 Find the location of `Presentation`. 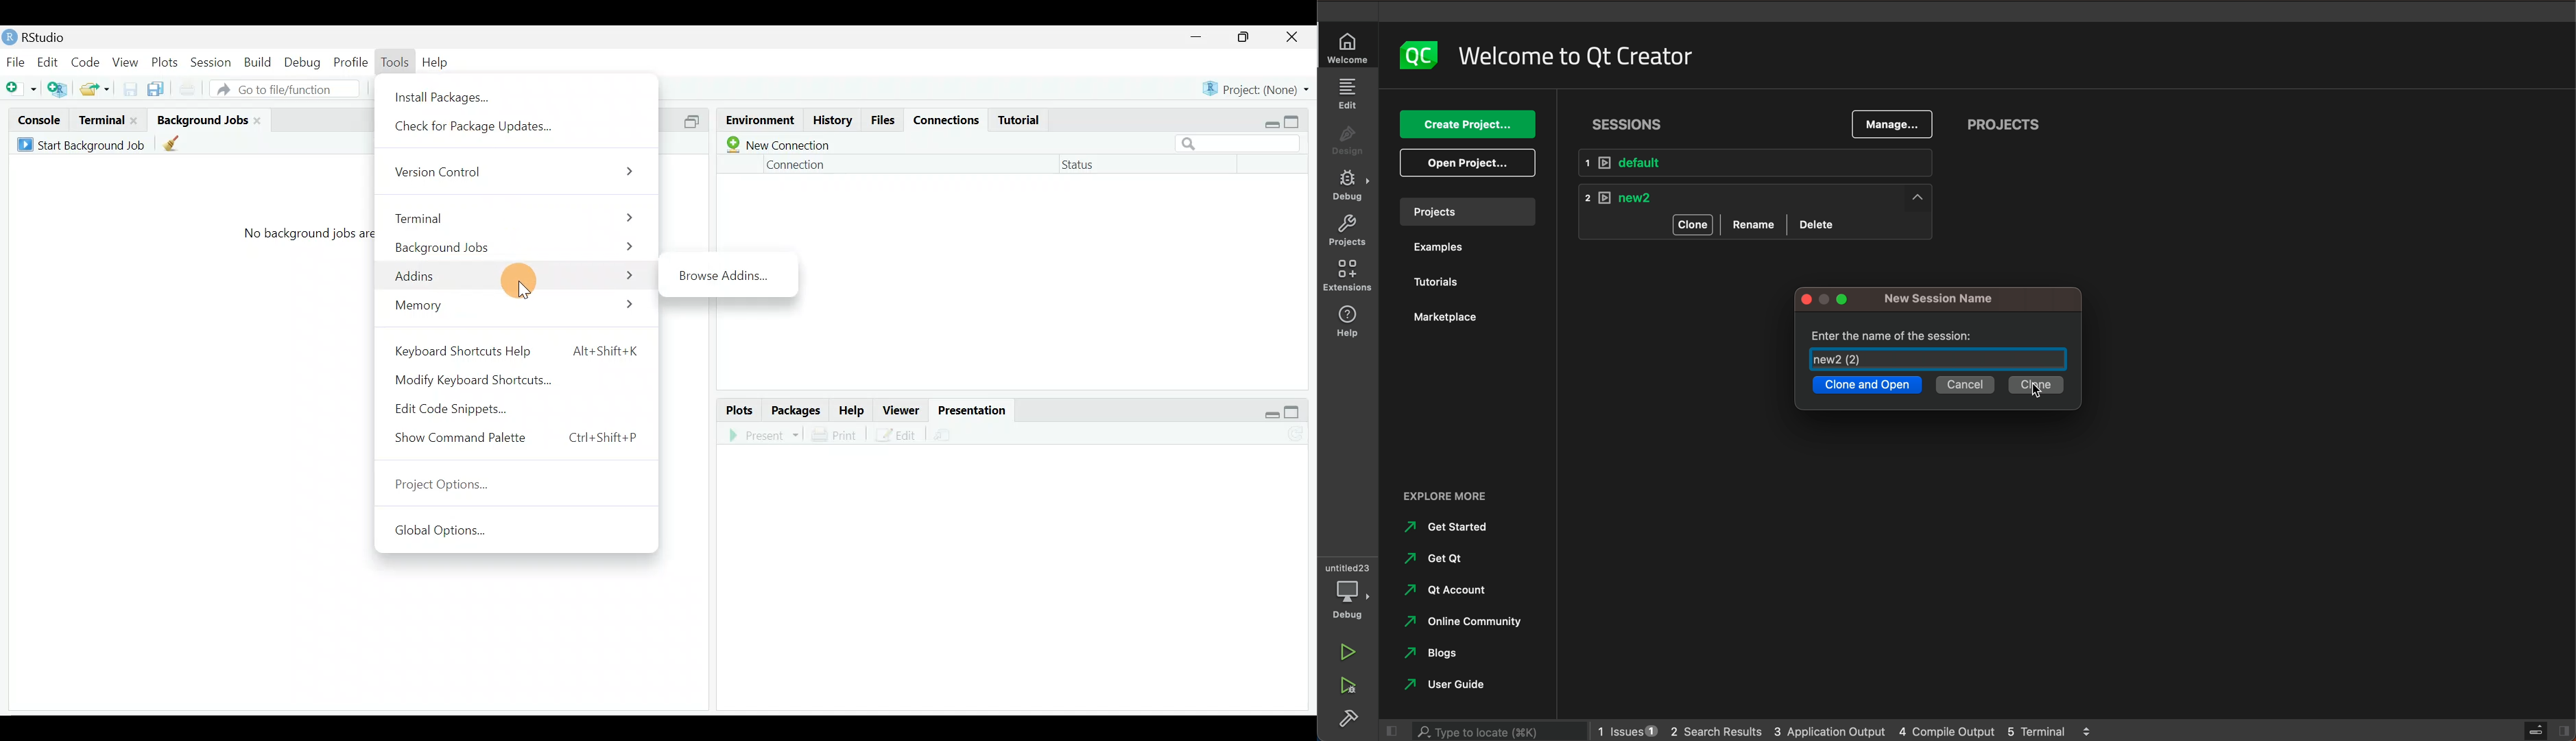

Presentation is located at coordinates (966, 408).